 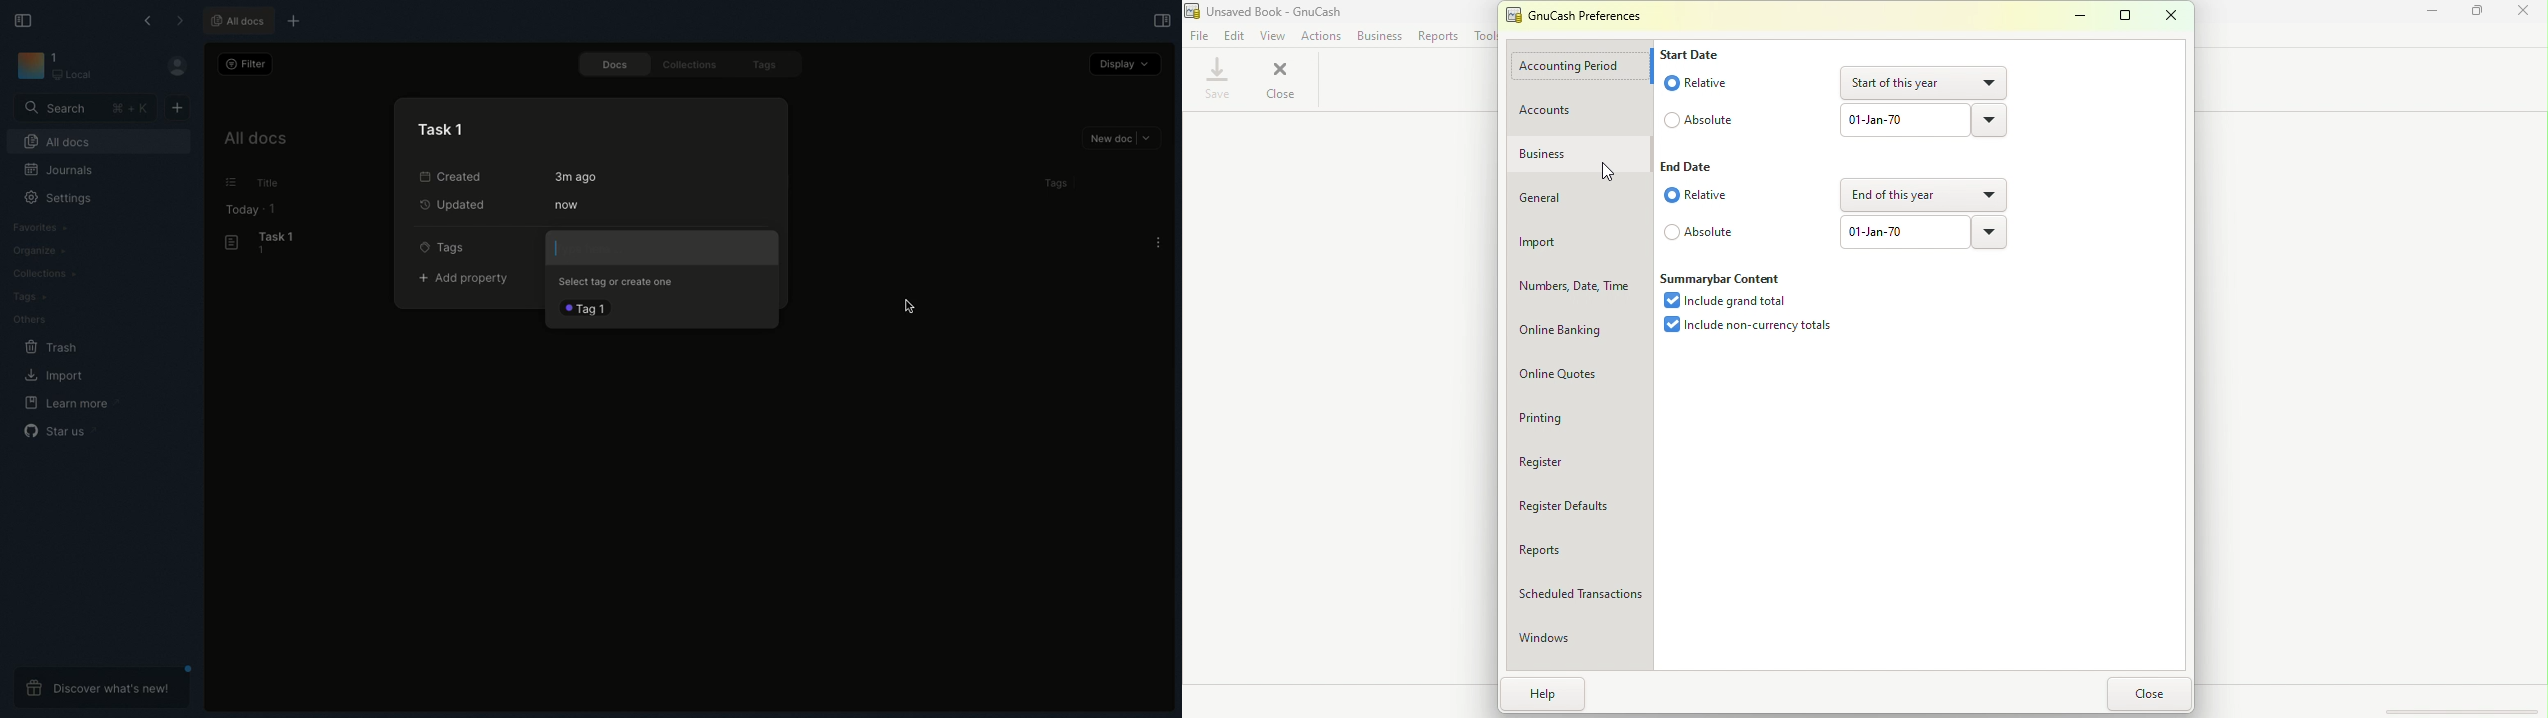 I want to click on Include non-currency totals, so click(x=1758, y=325).